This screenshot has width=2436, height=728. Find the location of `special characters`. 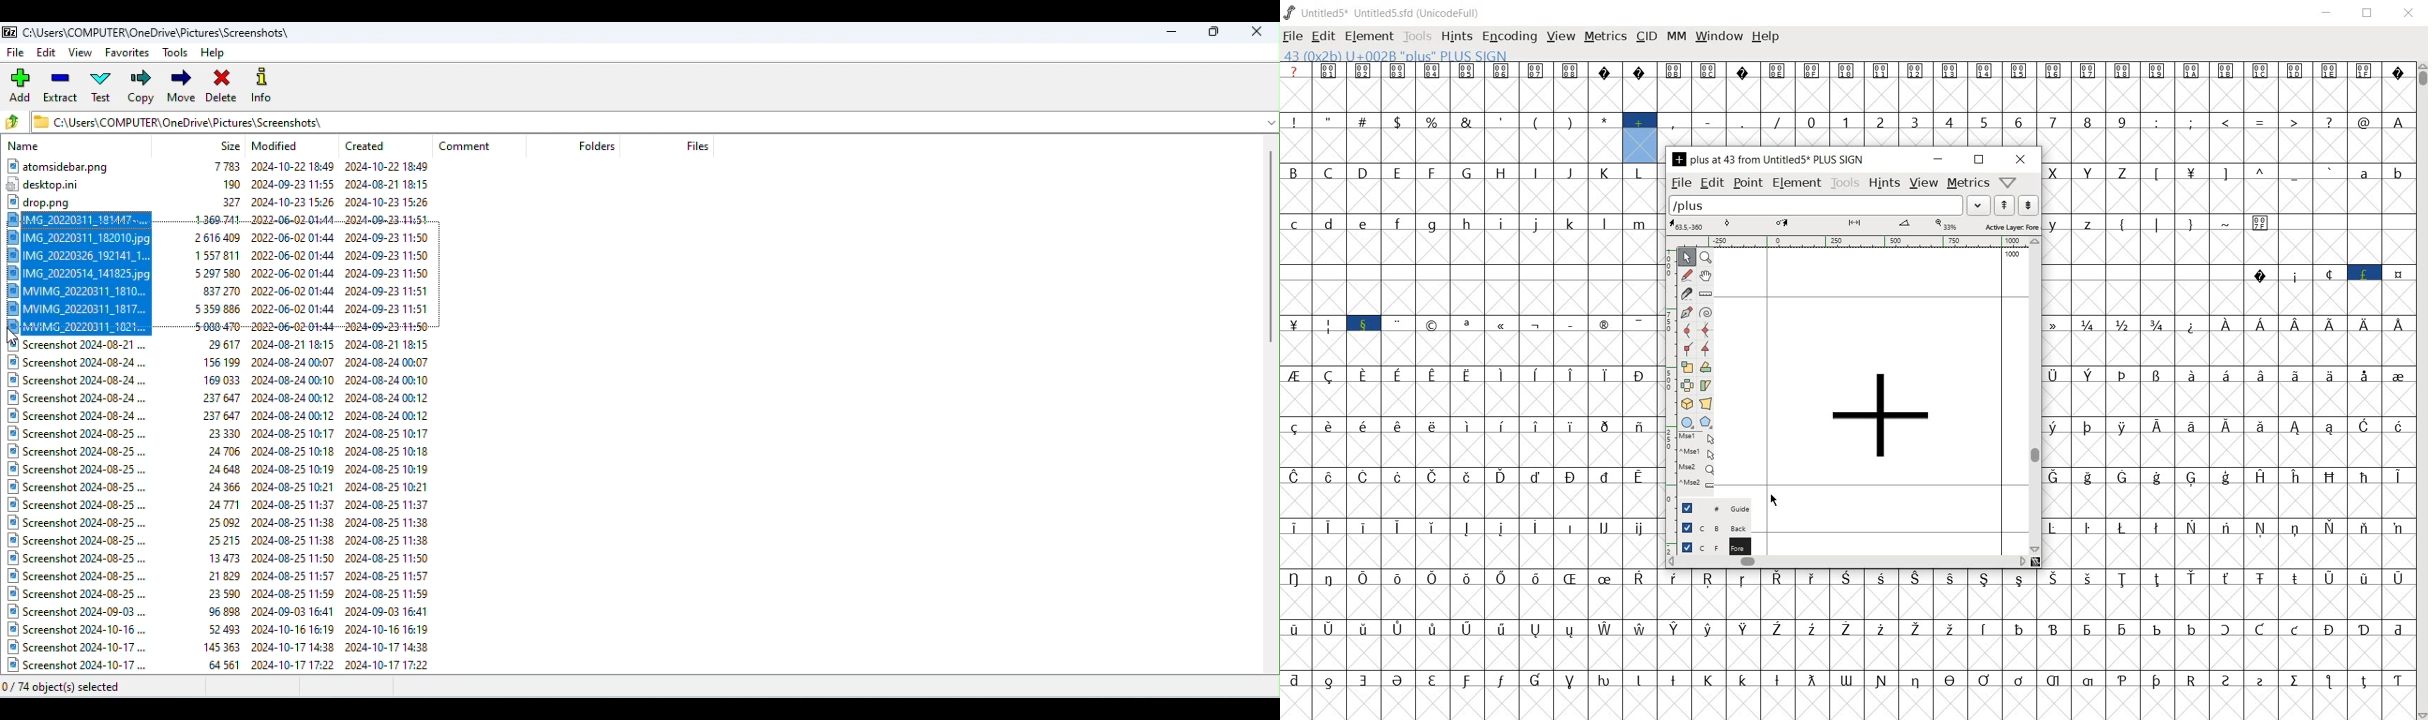

special characters is located at coordinates (1853, 696).